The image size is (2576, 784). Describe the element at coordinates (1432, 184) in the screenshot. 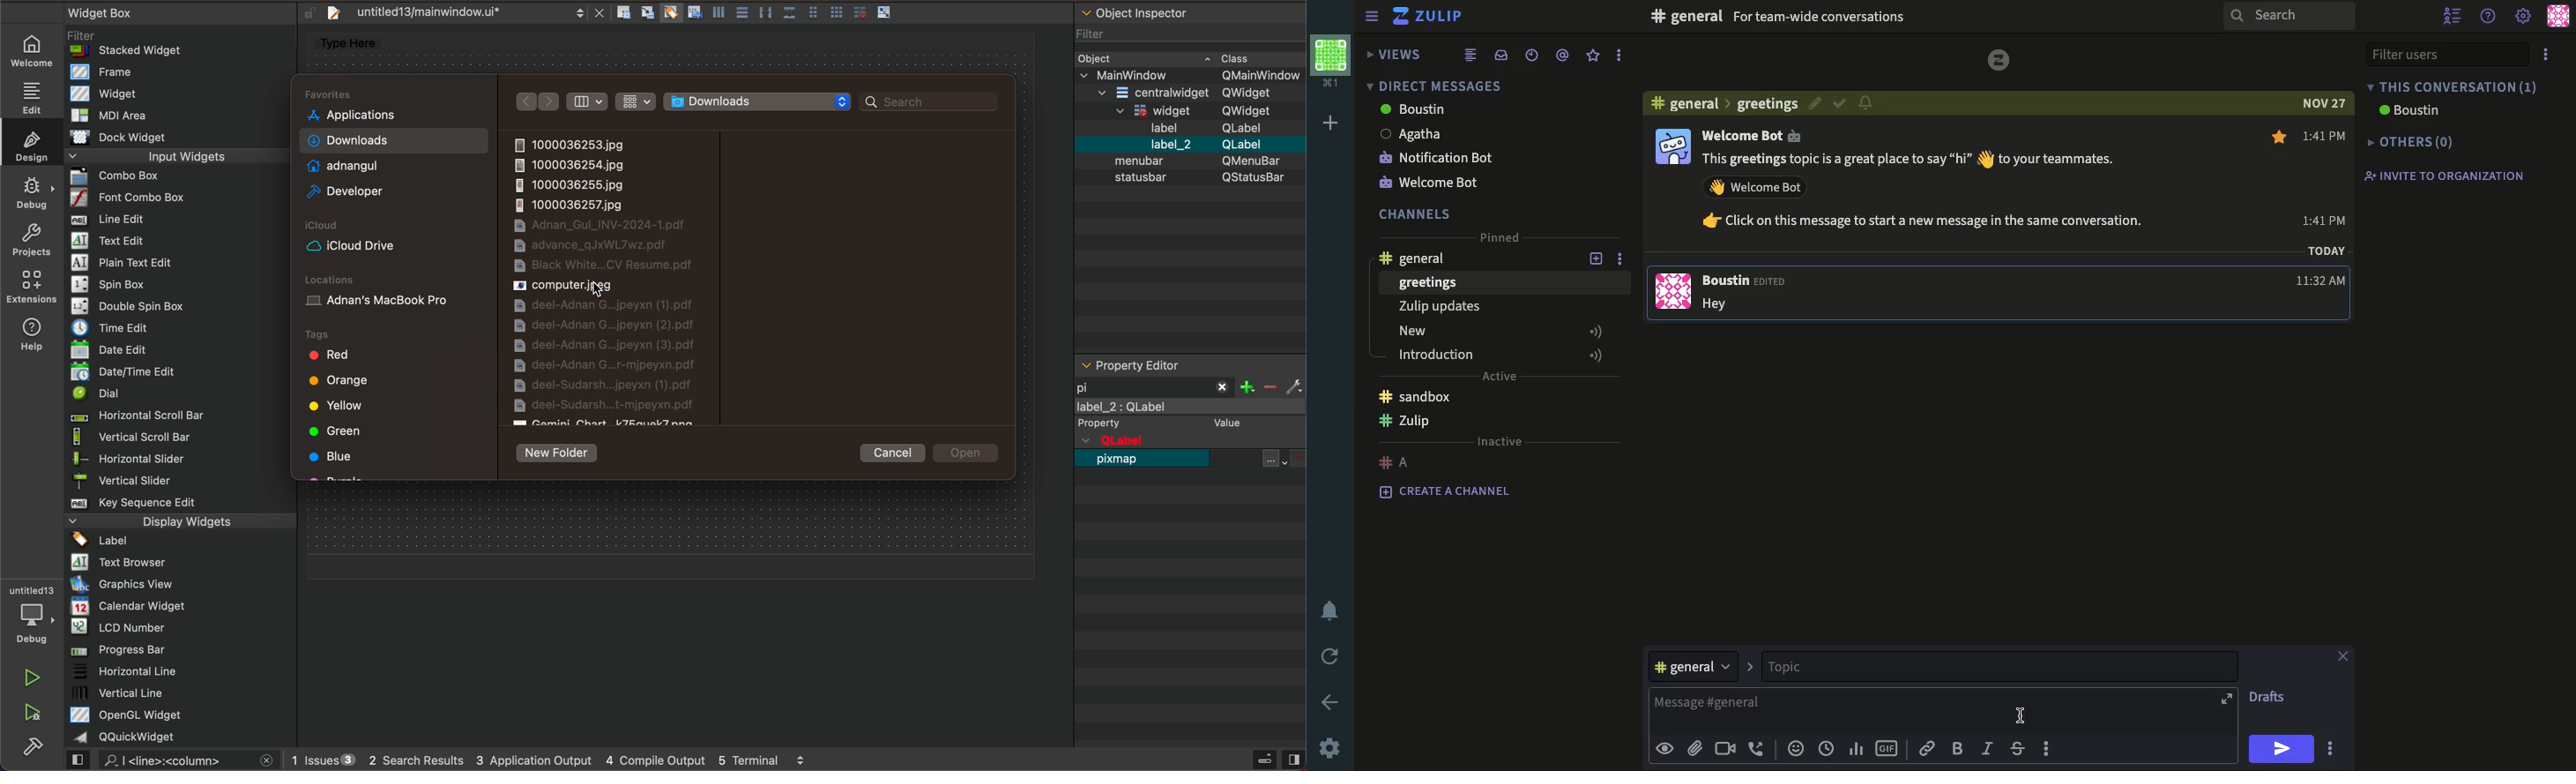

I see `welcome bot` at that location.